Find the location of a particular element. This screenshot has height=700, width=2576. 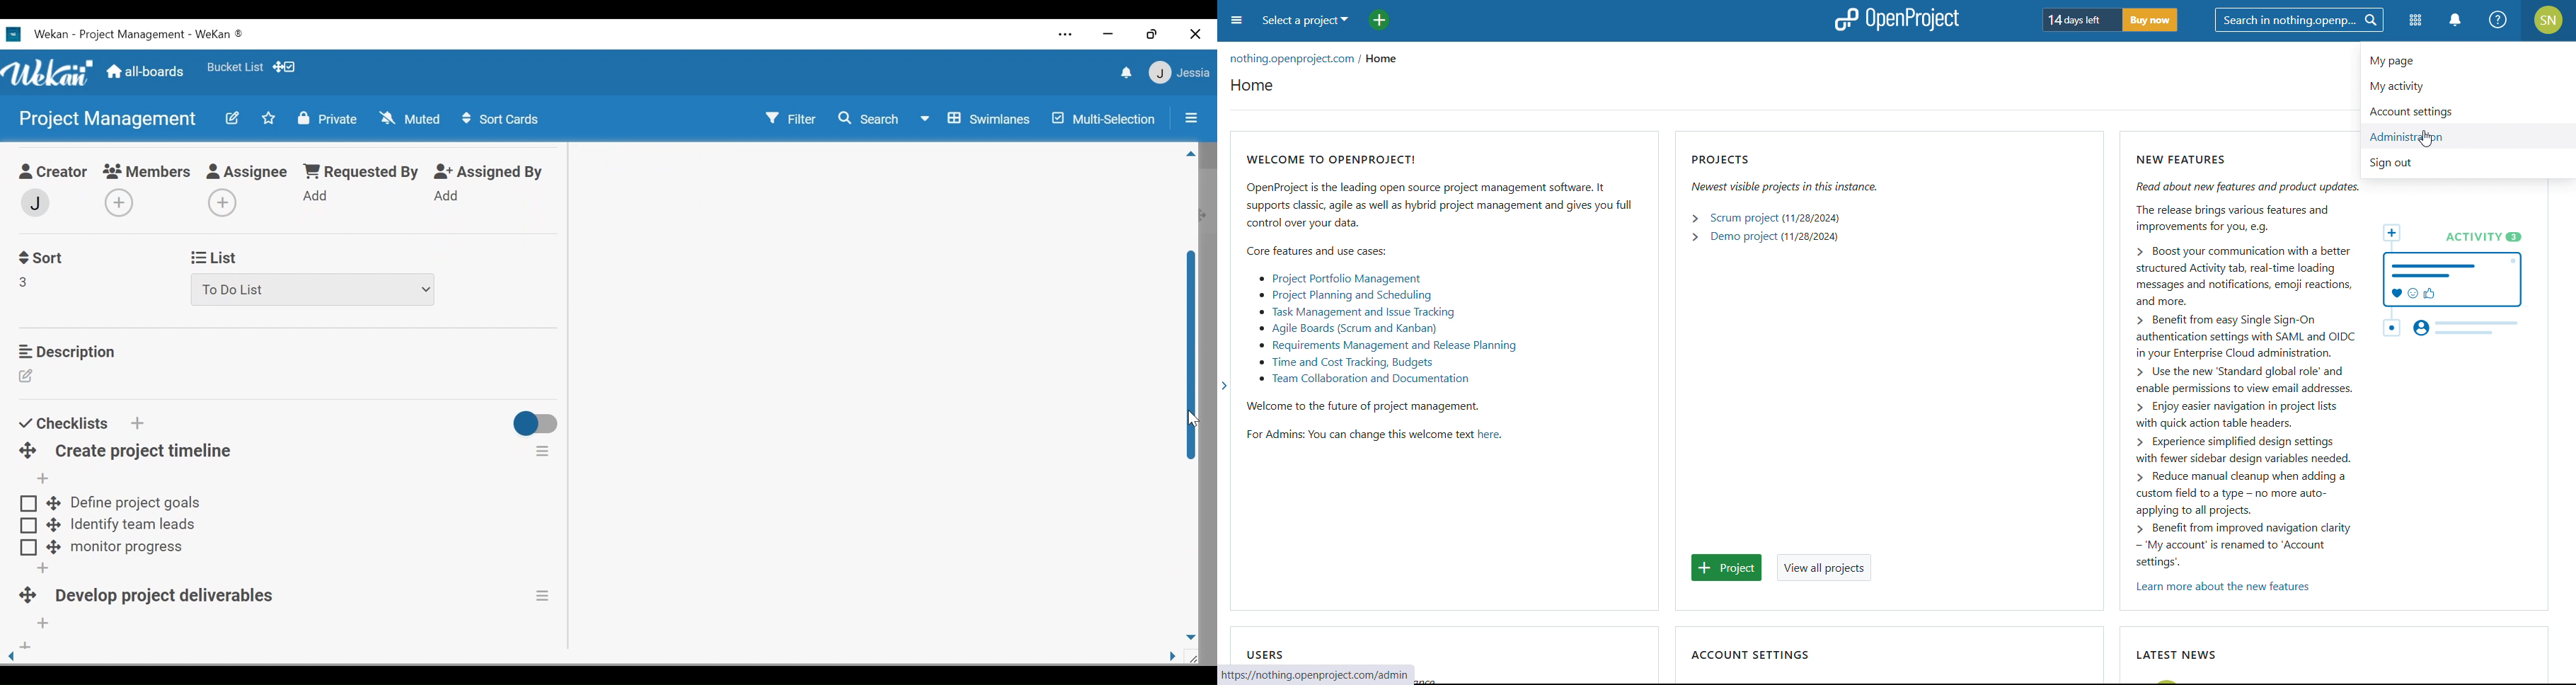

cursor is located at coordinates (2427, 139).